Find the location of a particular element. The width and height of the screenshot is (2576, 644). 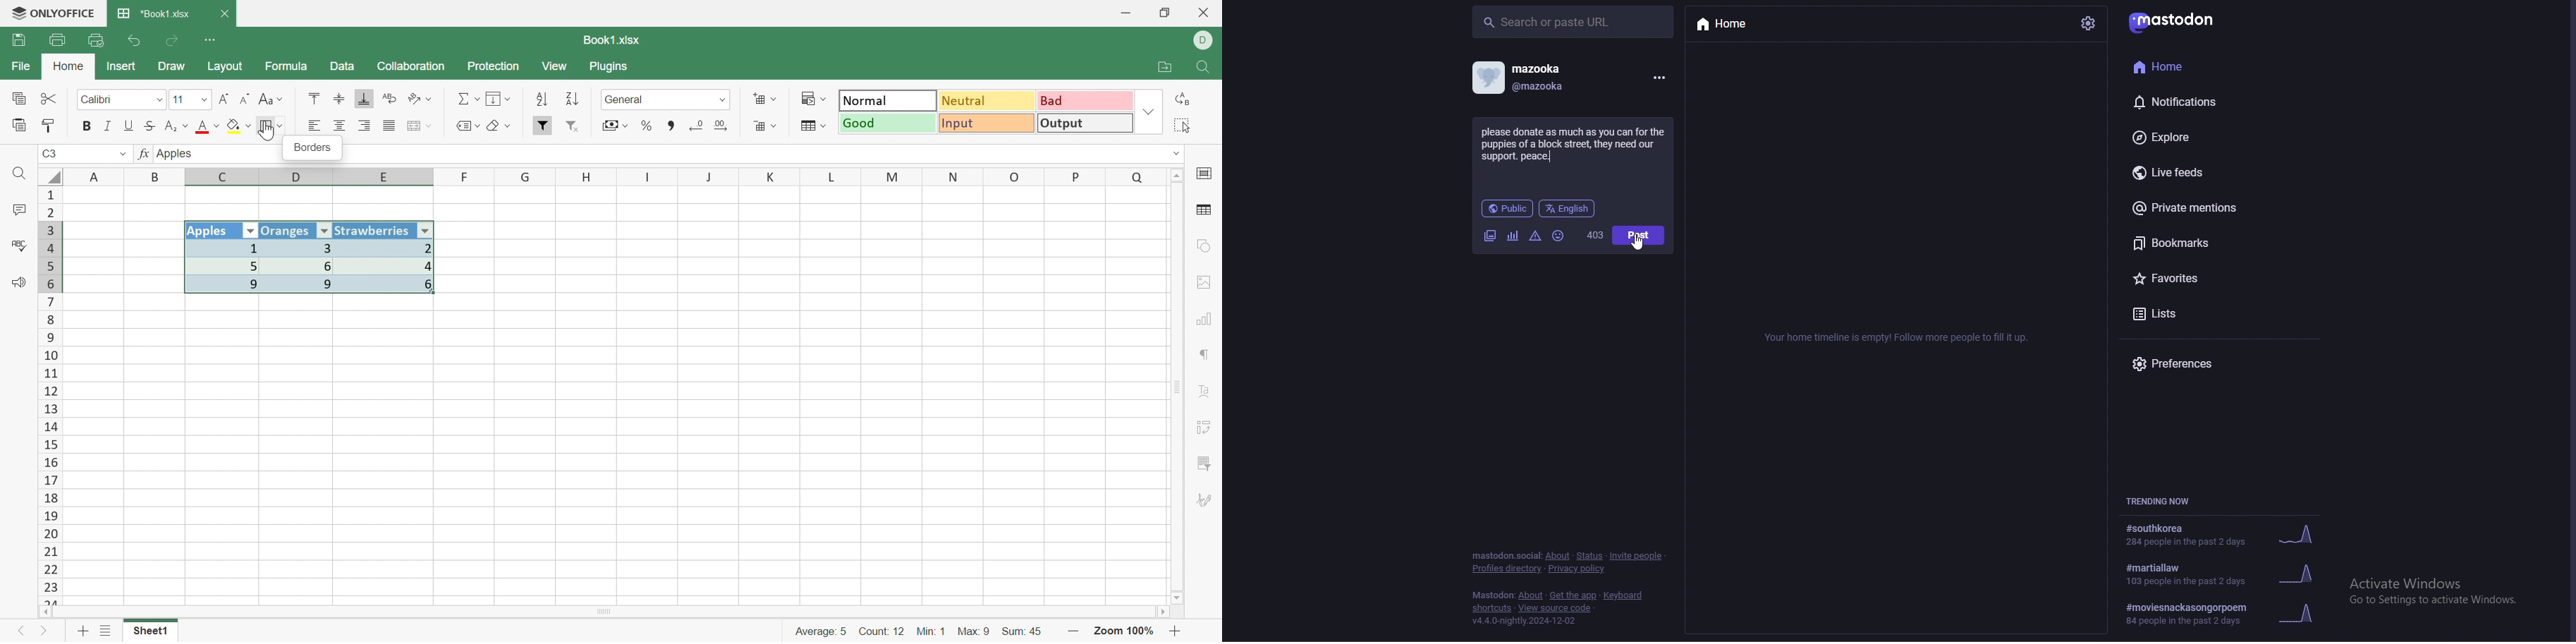

Formula is located at coordinates (285, 68).